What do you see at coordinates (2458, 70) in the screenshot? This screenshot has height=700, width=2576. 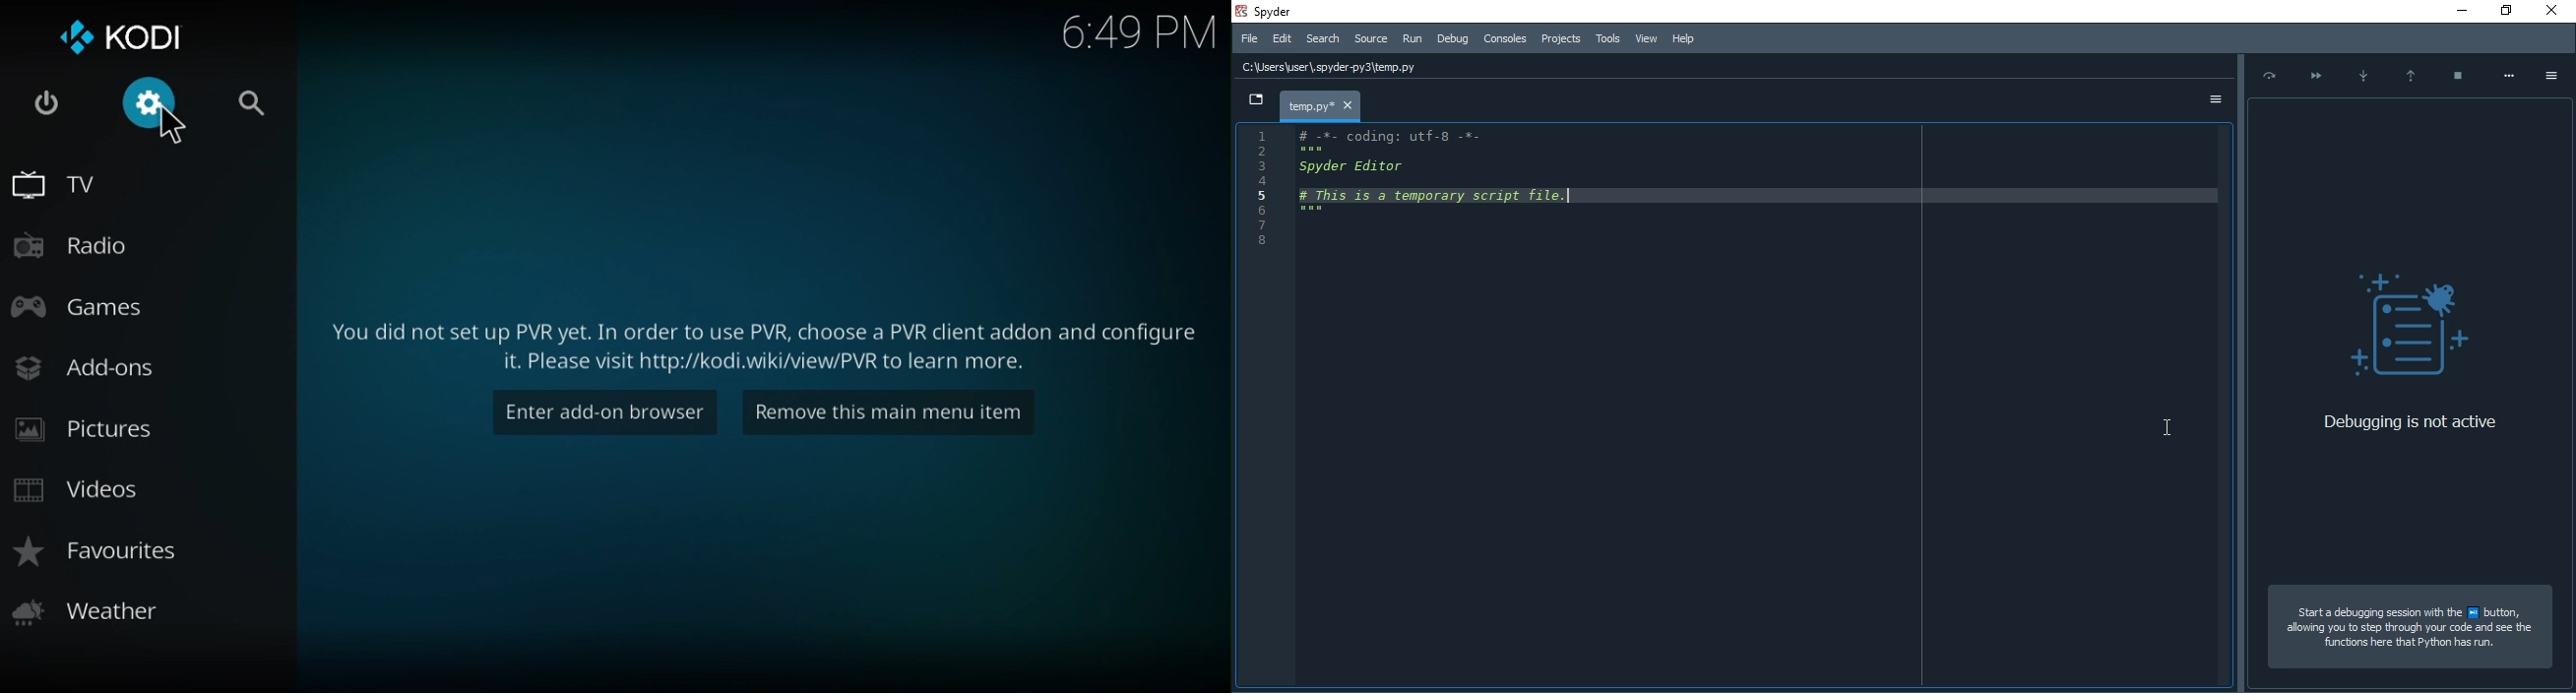 I see `Stop debugging` at bounding box center [2458, 70].